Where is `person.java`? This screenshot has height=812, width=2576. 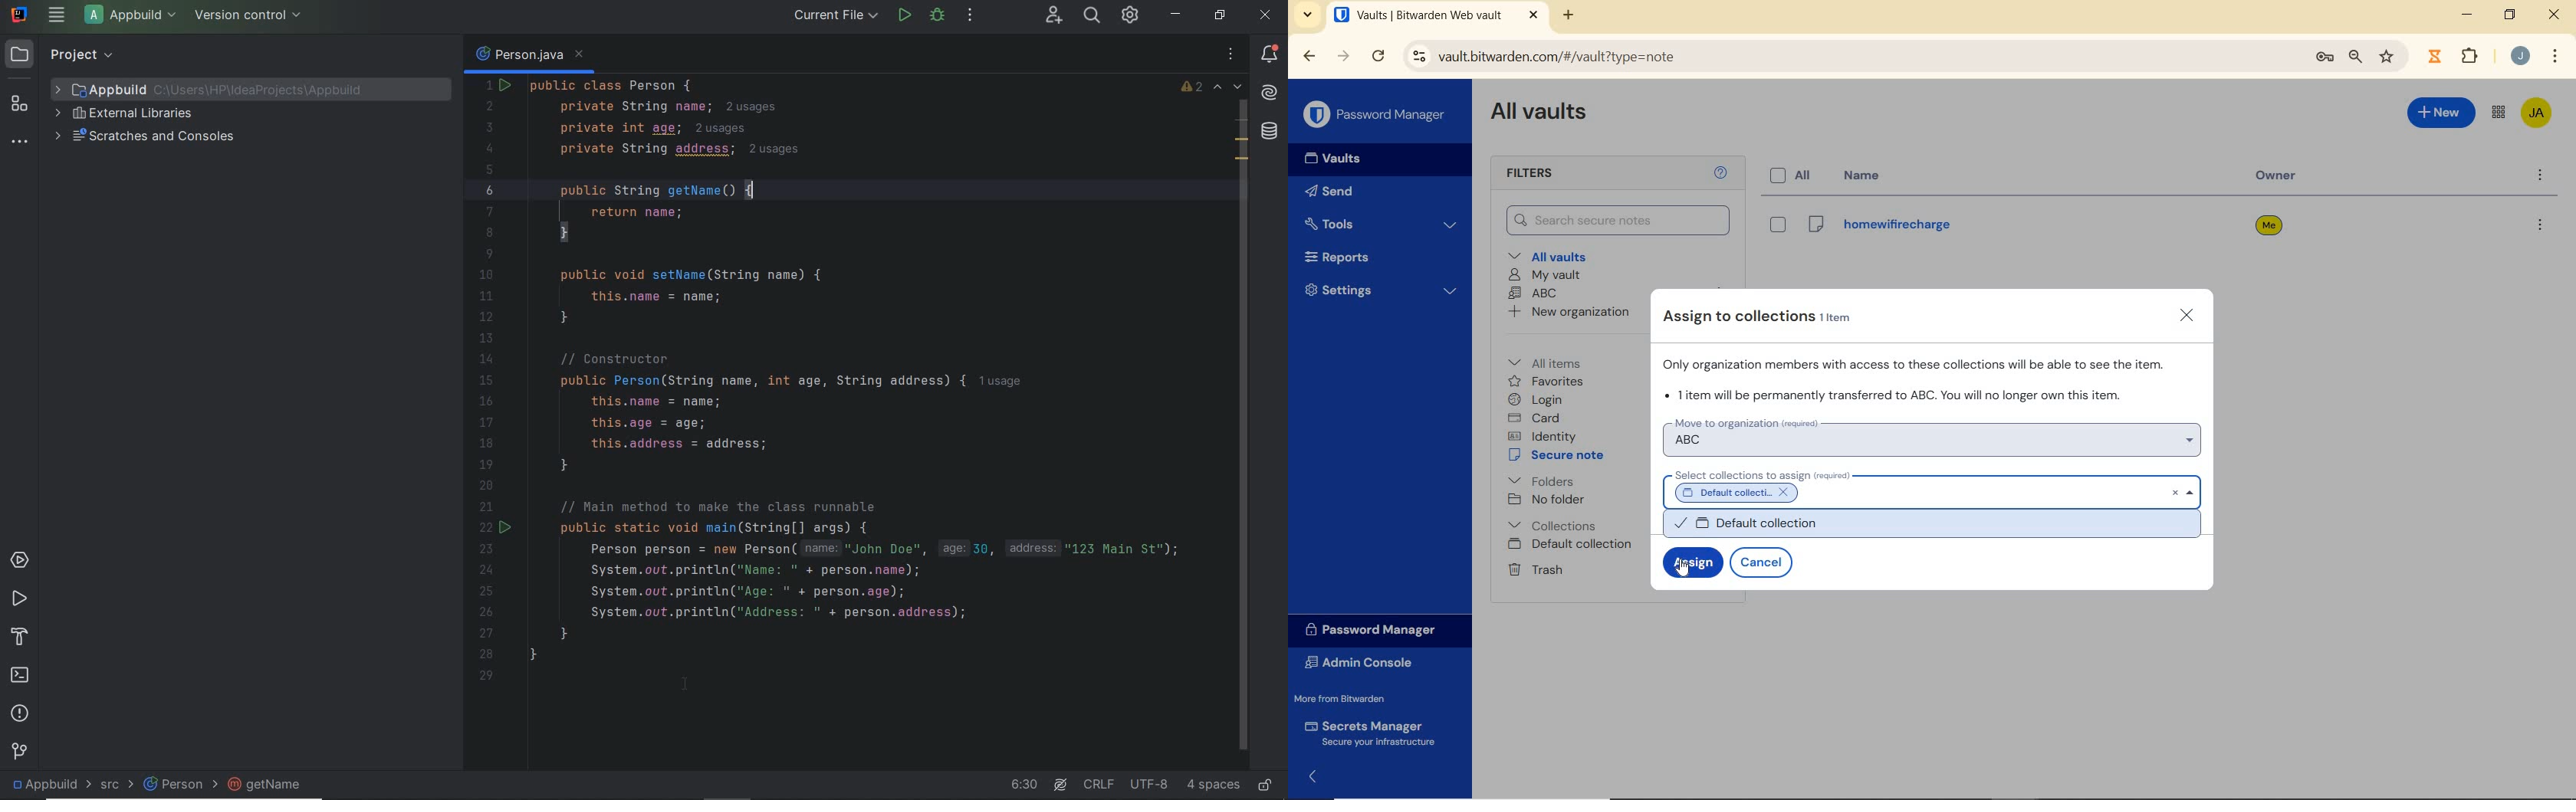 person.java is located at coordinates (528, 55).